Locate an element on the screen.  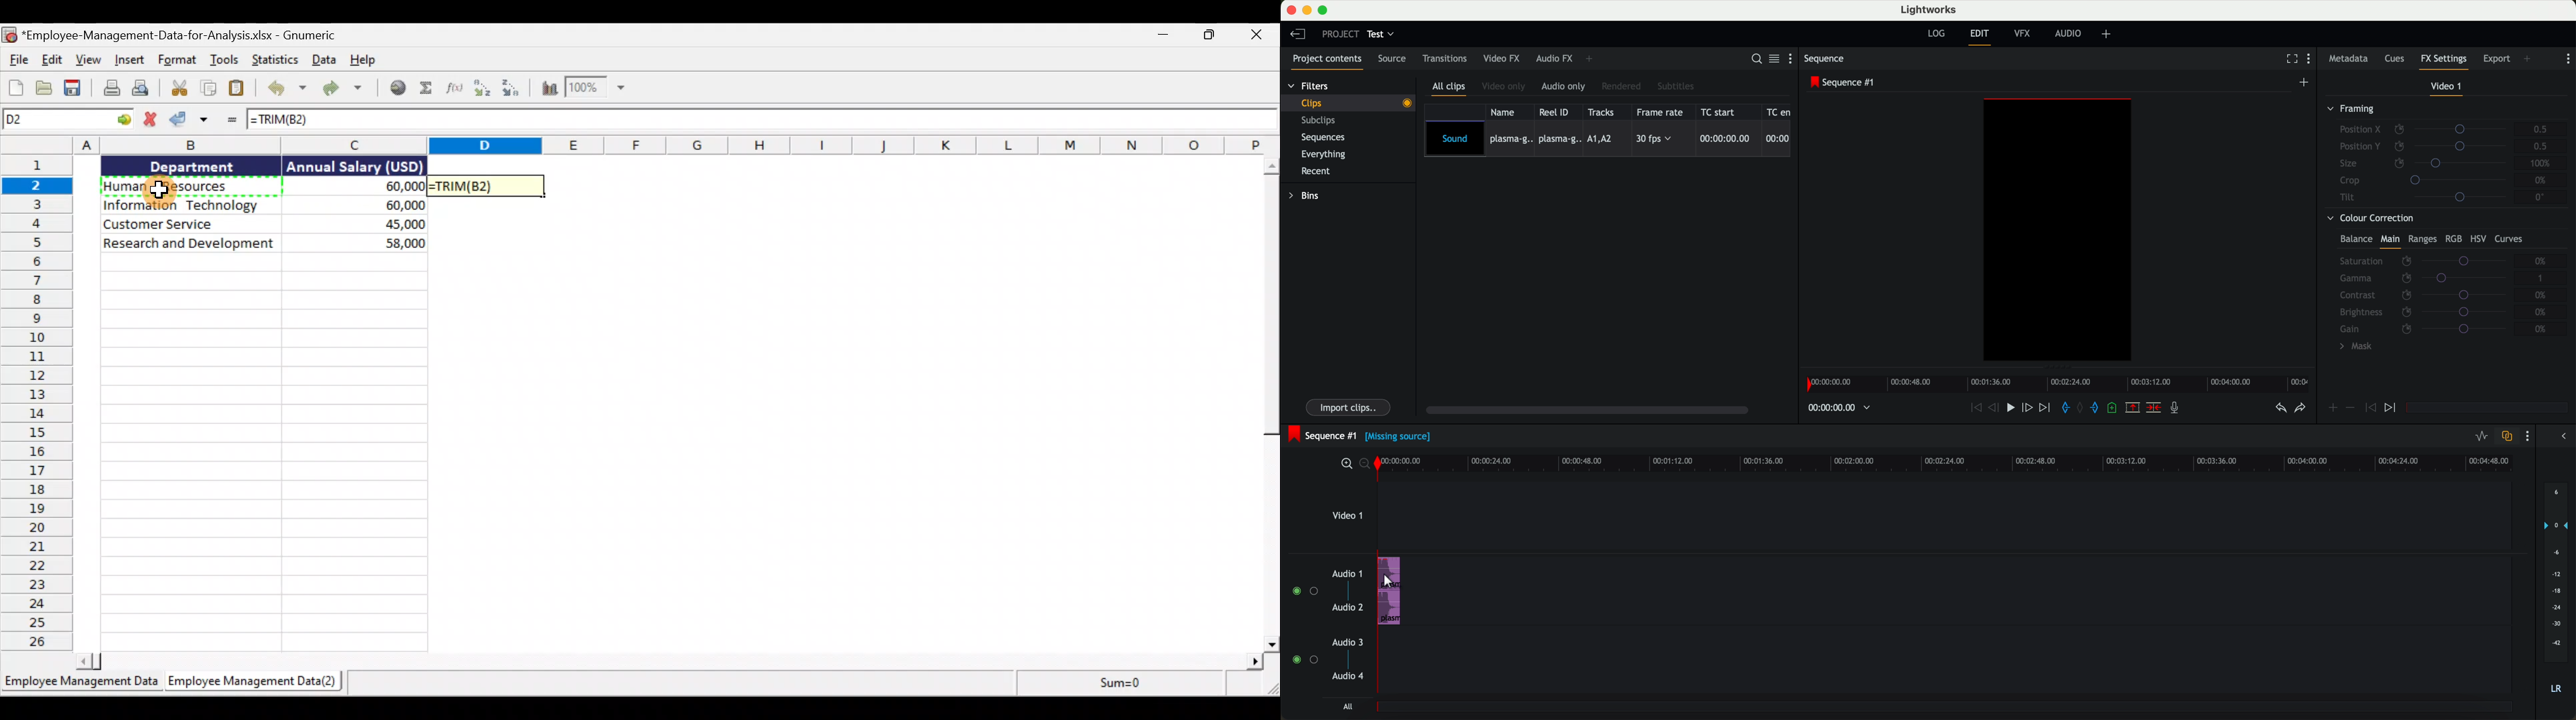
Sort ascending is located at coordinates (483, 91).